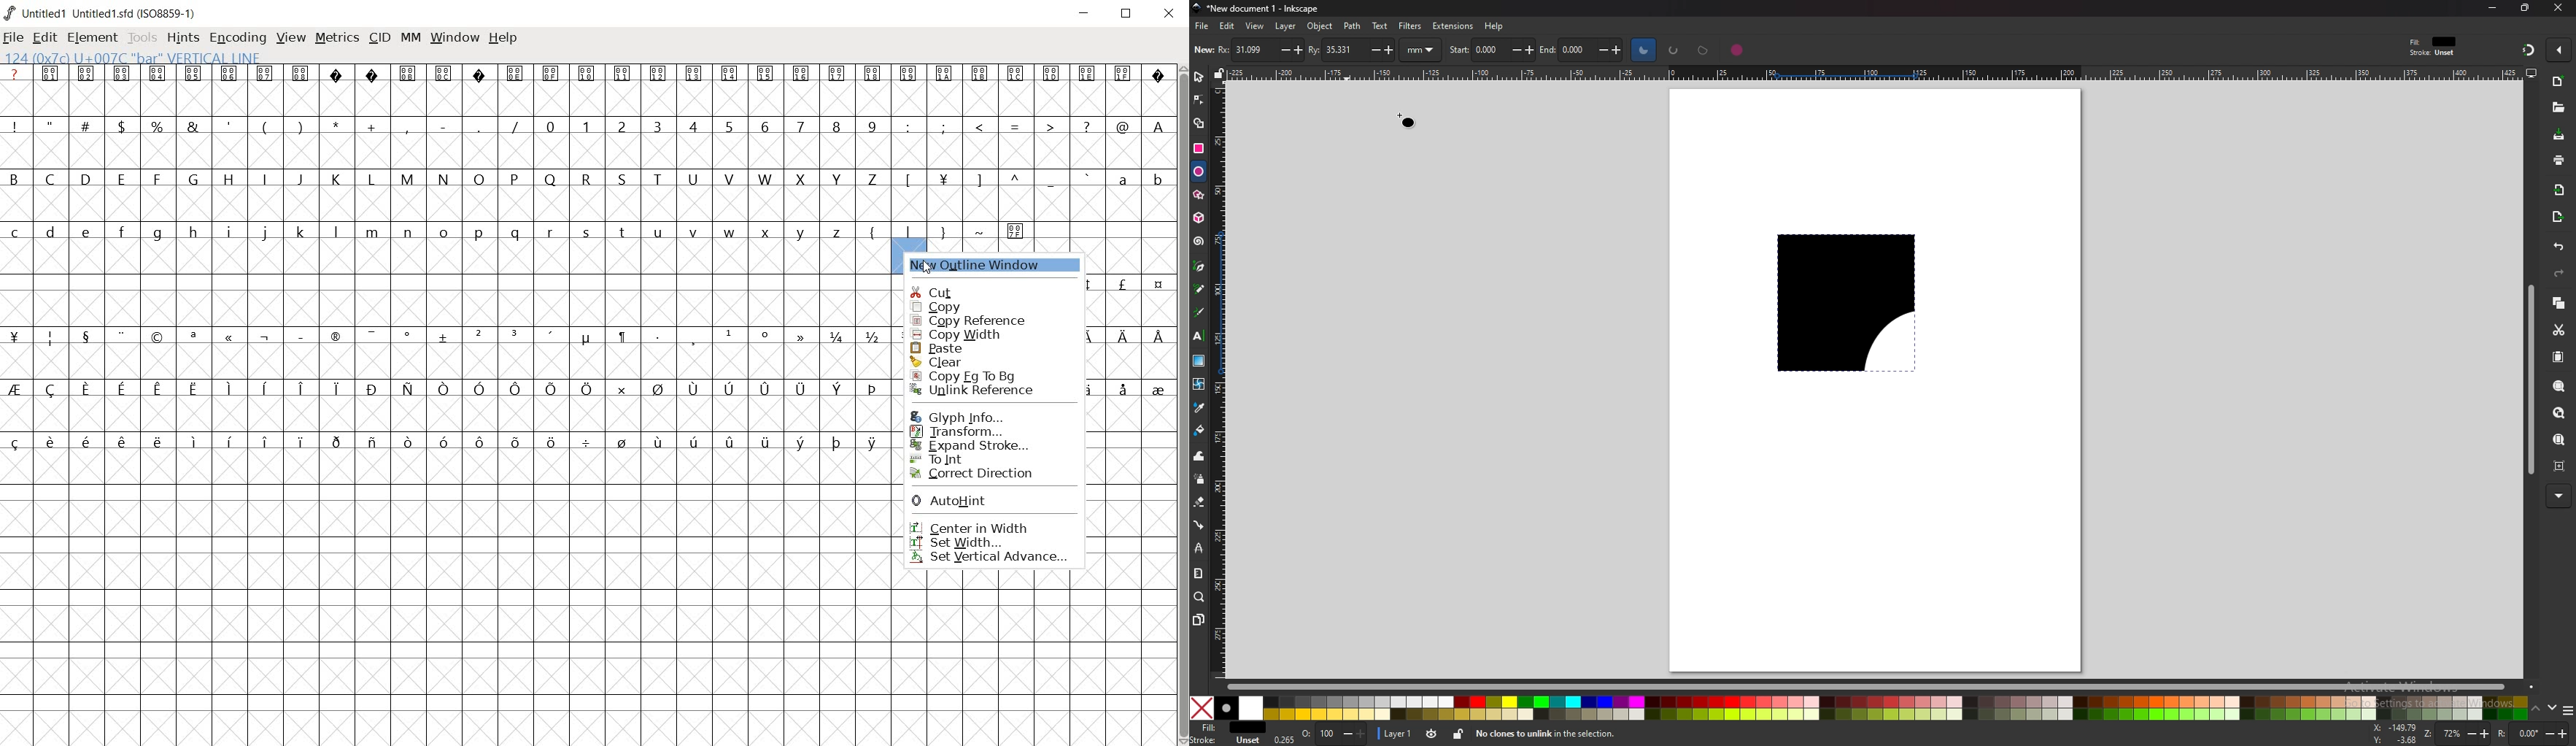 This screenshot has height=756, width=2576. Describe the element at coordinates (1493, 26) in the screenshot. I see `help` at that location.